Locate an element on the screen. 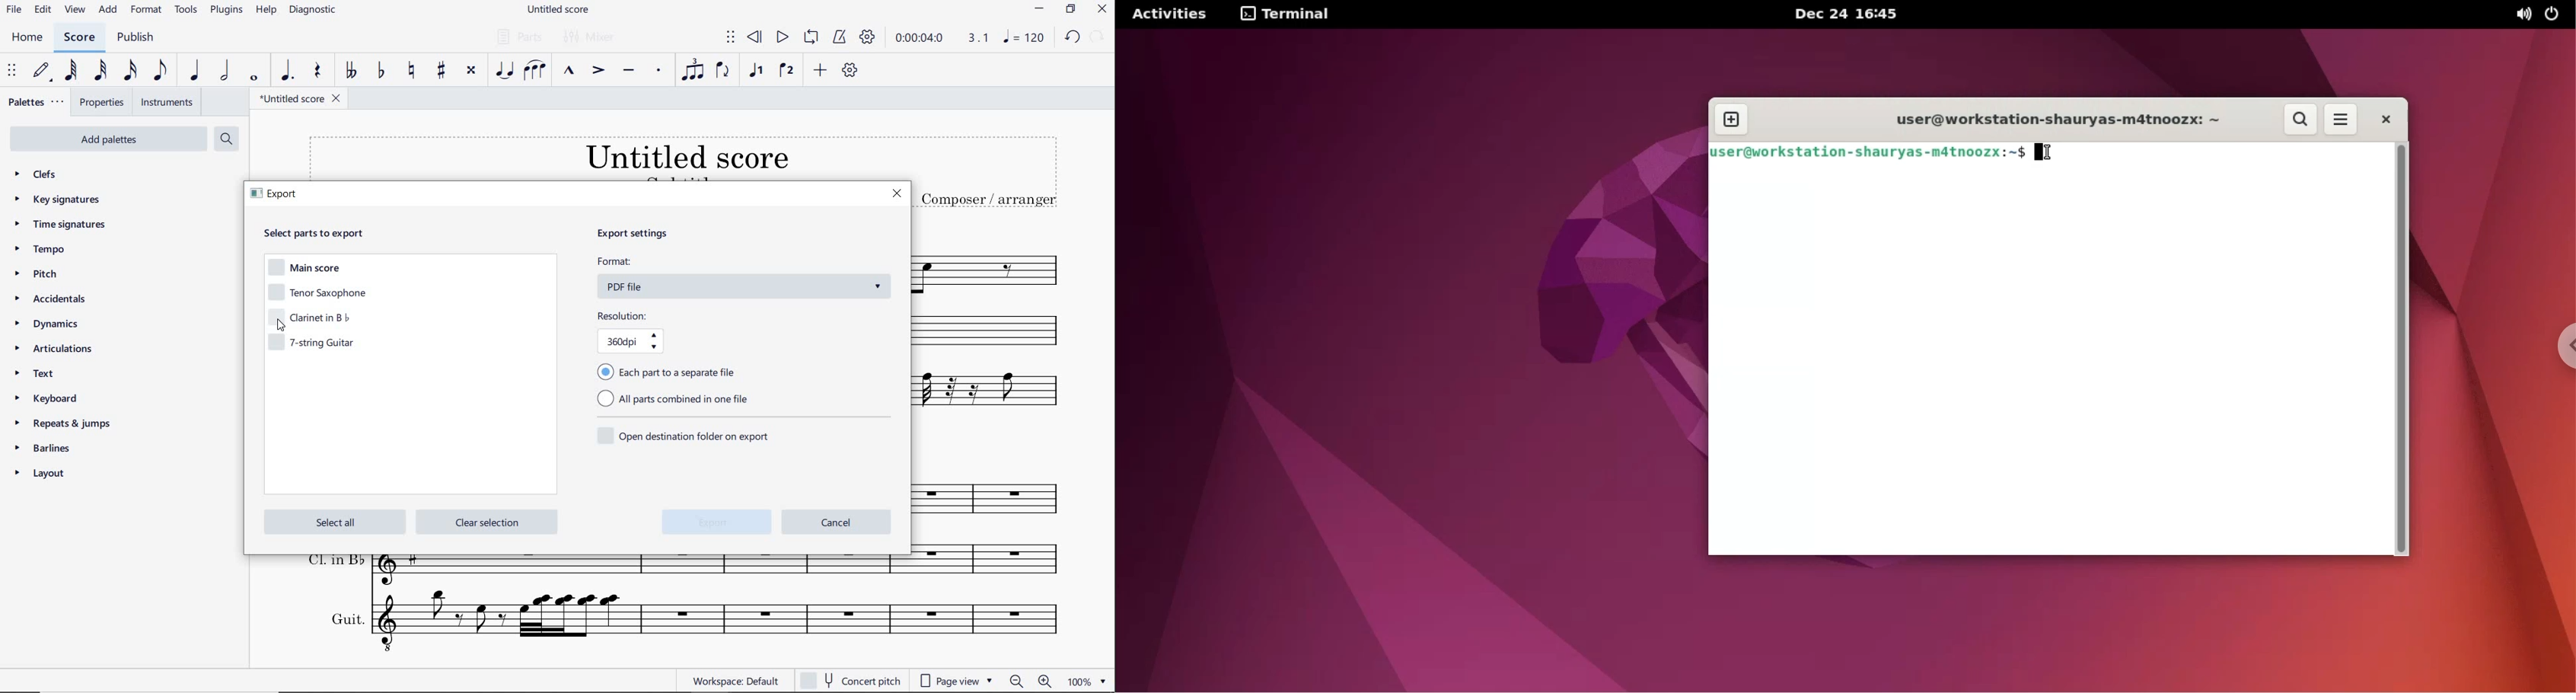 The width and height of the screenshot is (2576, 700). Guit. is located at coordinates (685, 623).